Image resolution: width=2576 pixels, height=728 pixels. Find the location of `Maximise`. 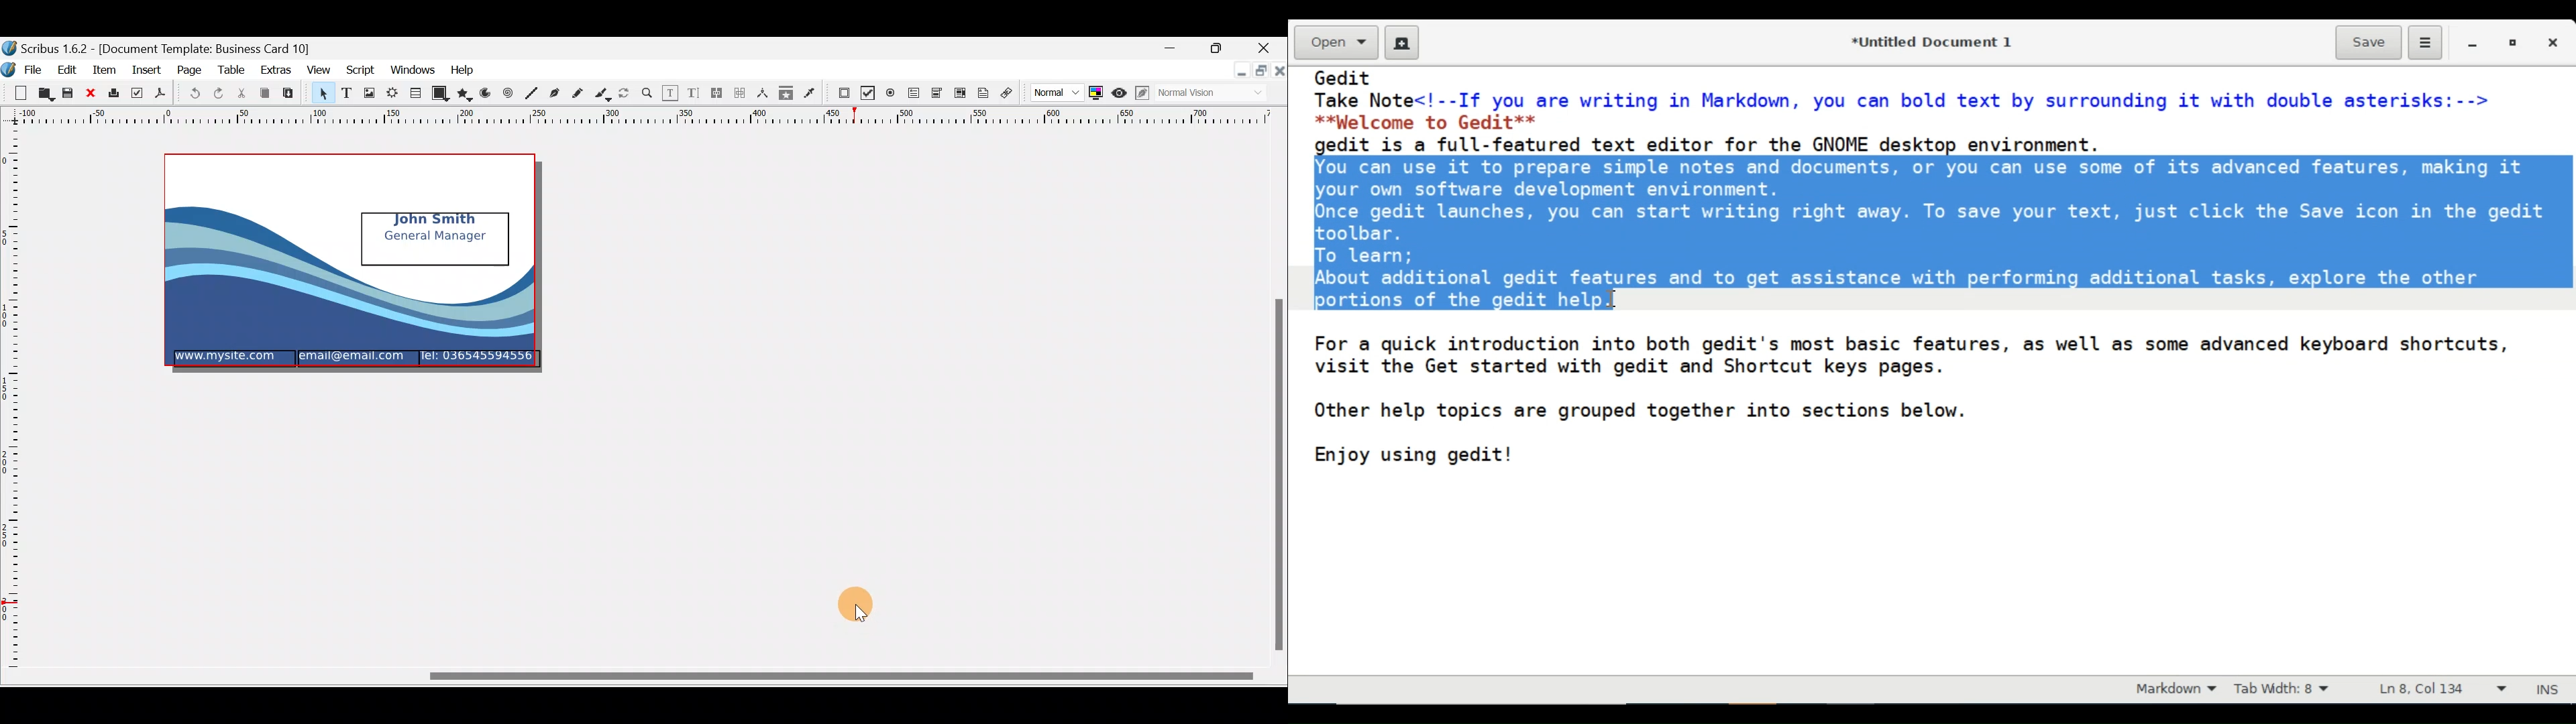

Maximise is located at coordinates (1226, 48).